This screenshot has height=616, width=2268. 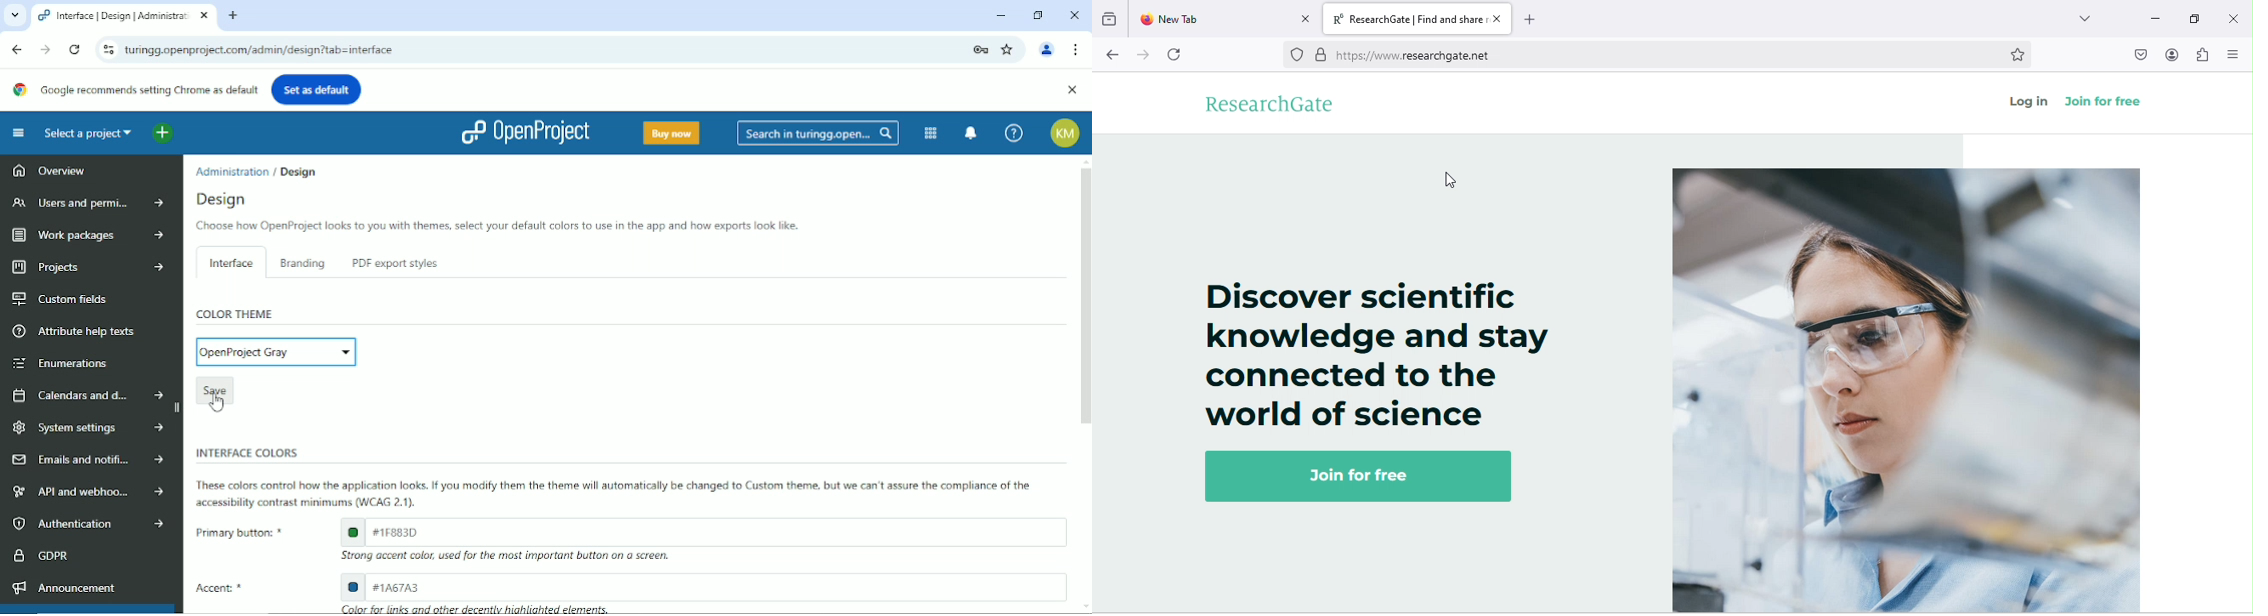 What do you see at coordinates (1038, 14) in the screenshot?
I see `Restore down` at bounding box center [1038, 14].